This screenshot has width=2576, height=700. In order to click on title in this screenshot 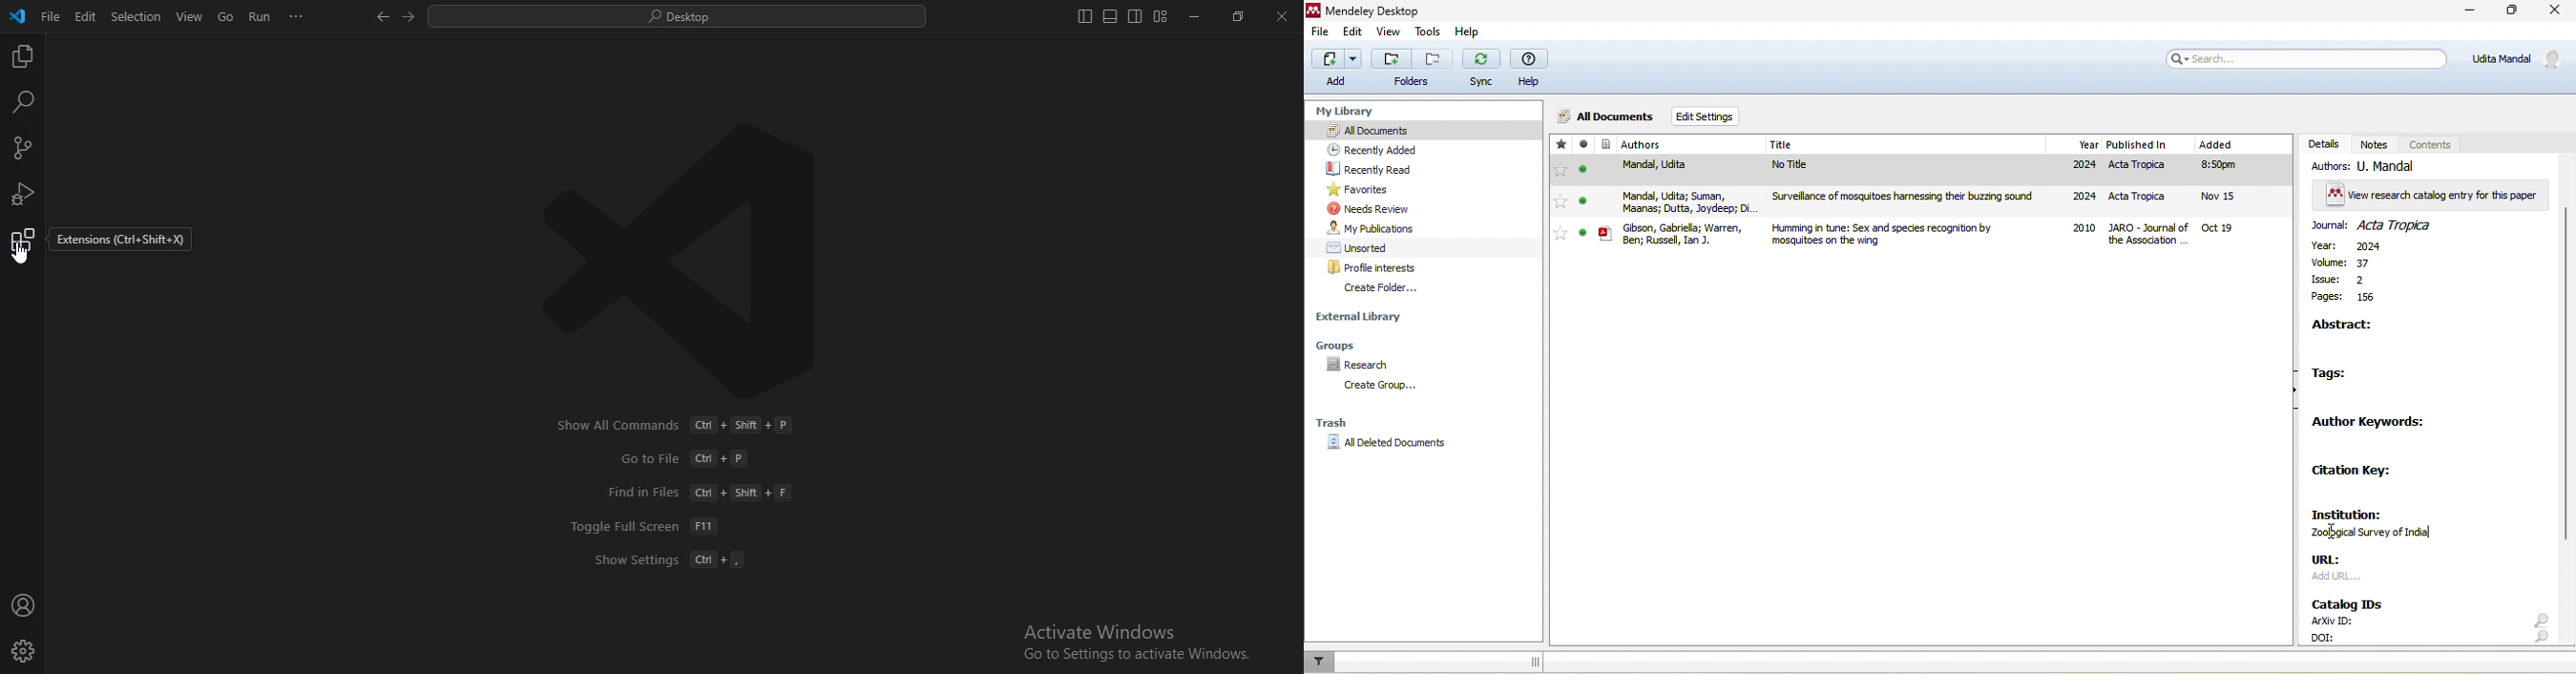, I will do `click(1365, 9)`.